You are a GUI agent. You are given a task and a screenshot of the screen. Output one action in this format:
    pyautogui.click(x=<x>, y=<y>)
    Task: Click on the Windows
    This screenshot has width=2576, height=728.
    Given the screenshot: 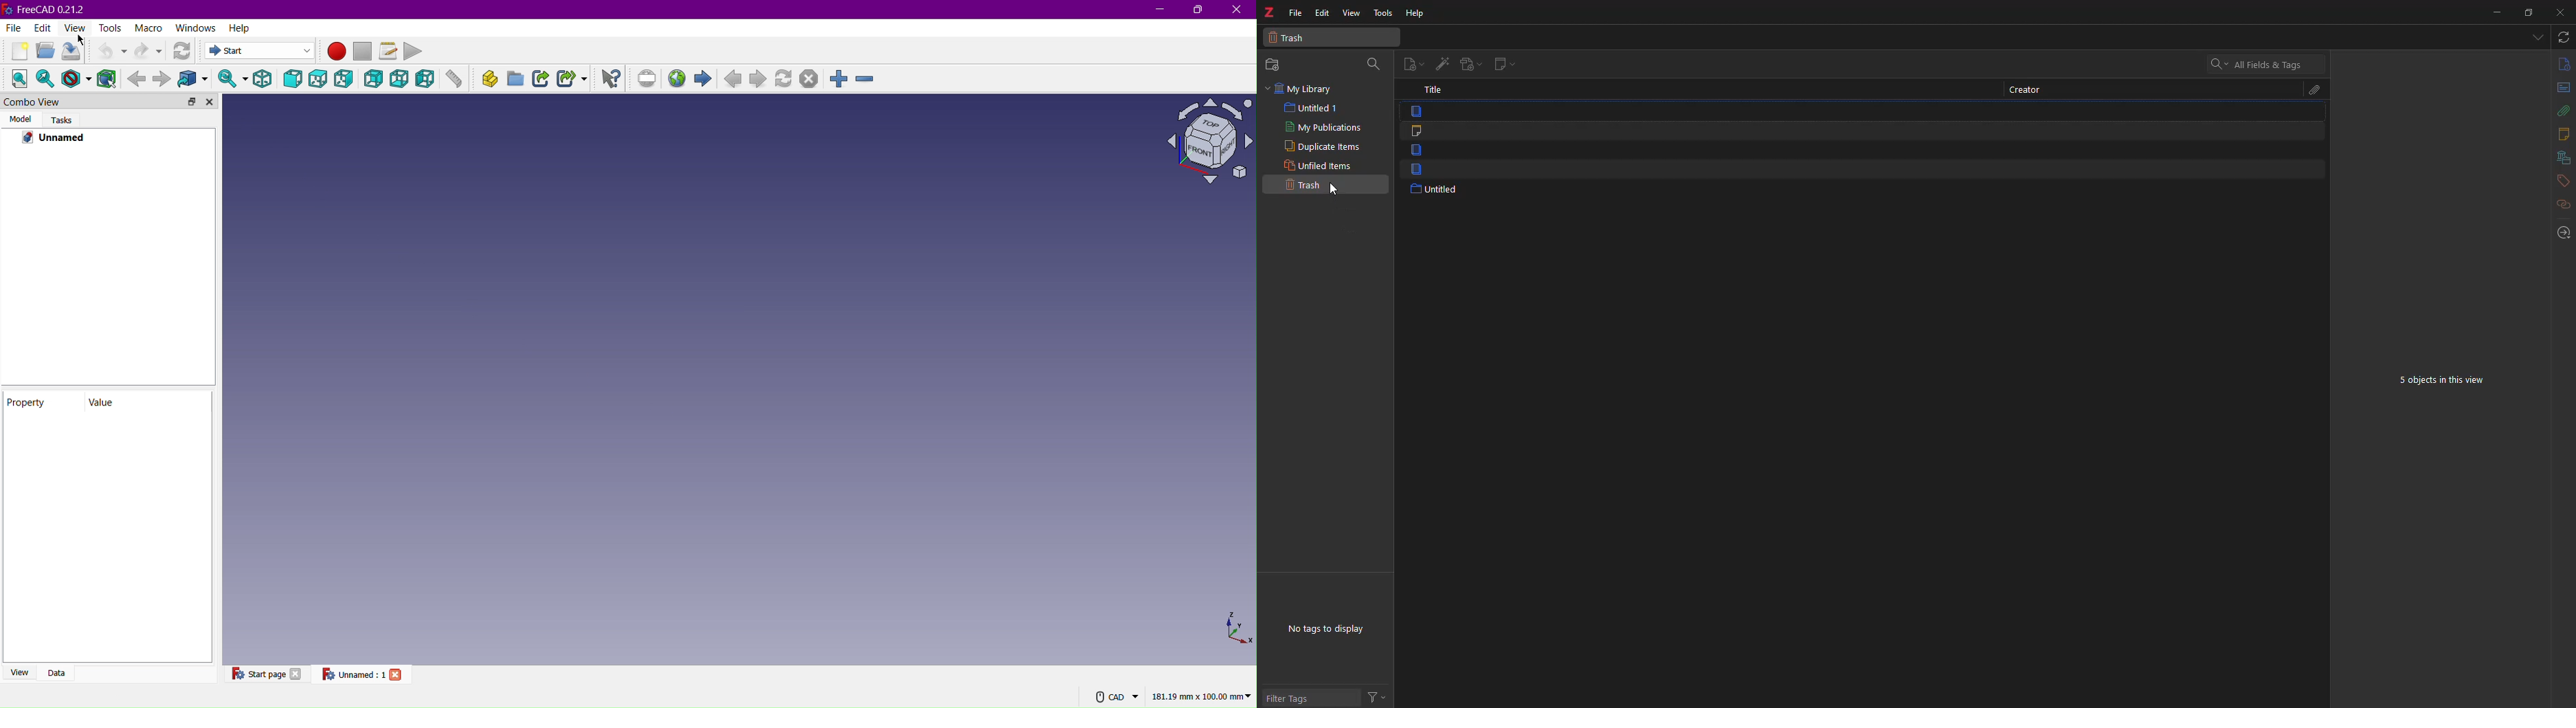 What is the action you would take?
    pyautogui.click(x=198, y=29)
    